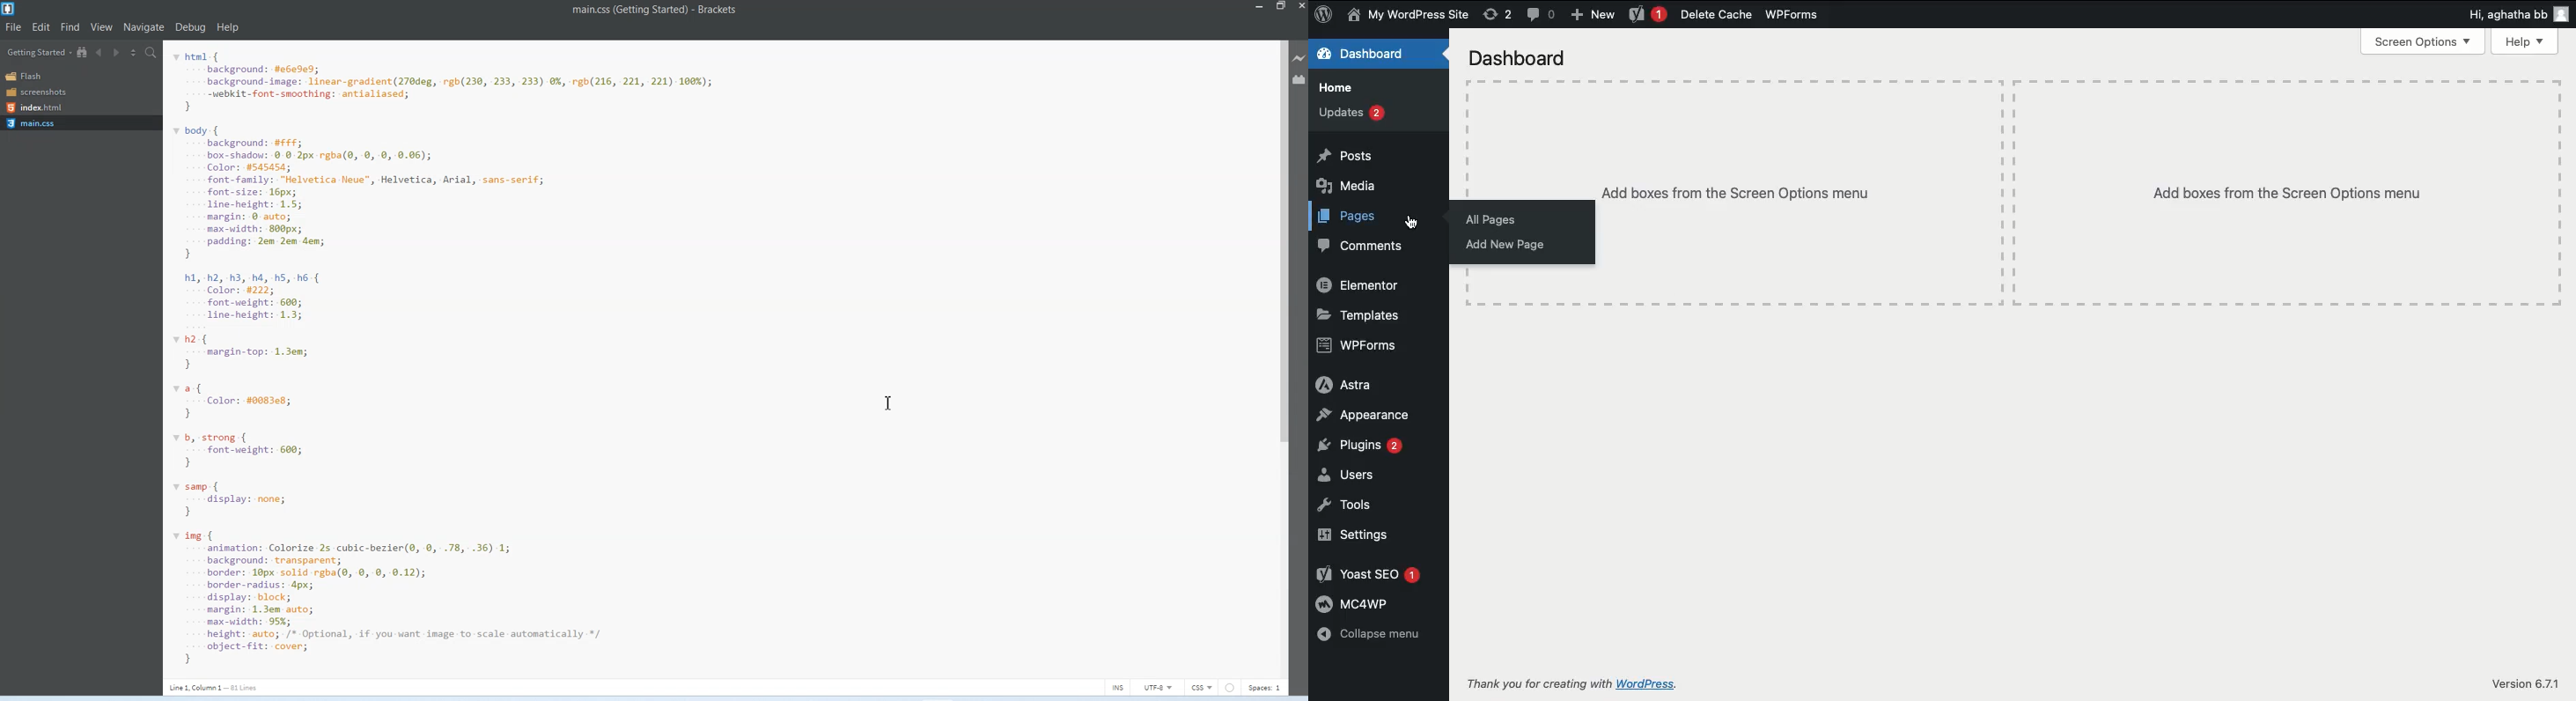 The width and height of the screenshot is (2576, 728). Describe the element at coordinates (1352, 535) in the screenshot. I see `Settings` at that location.